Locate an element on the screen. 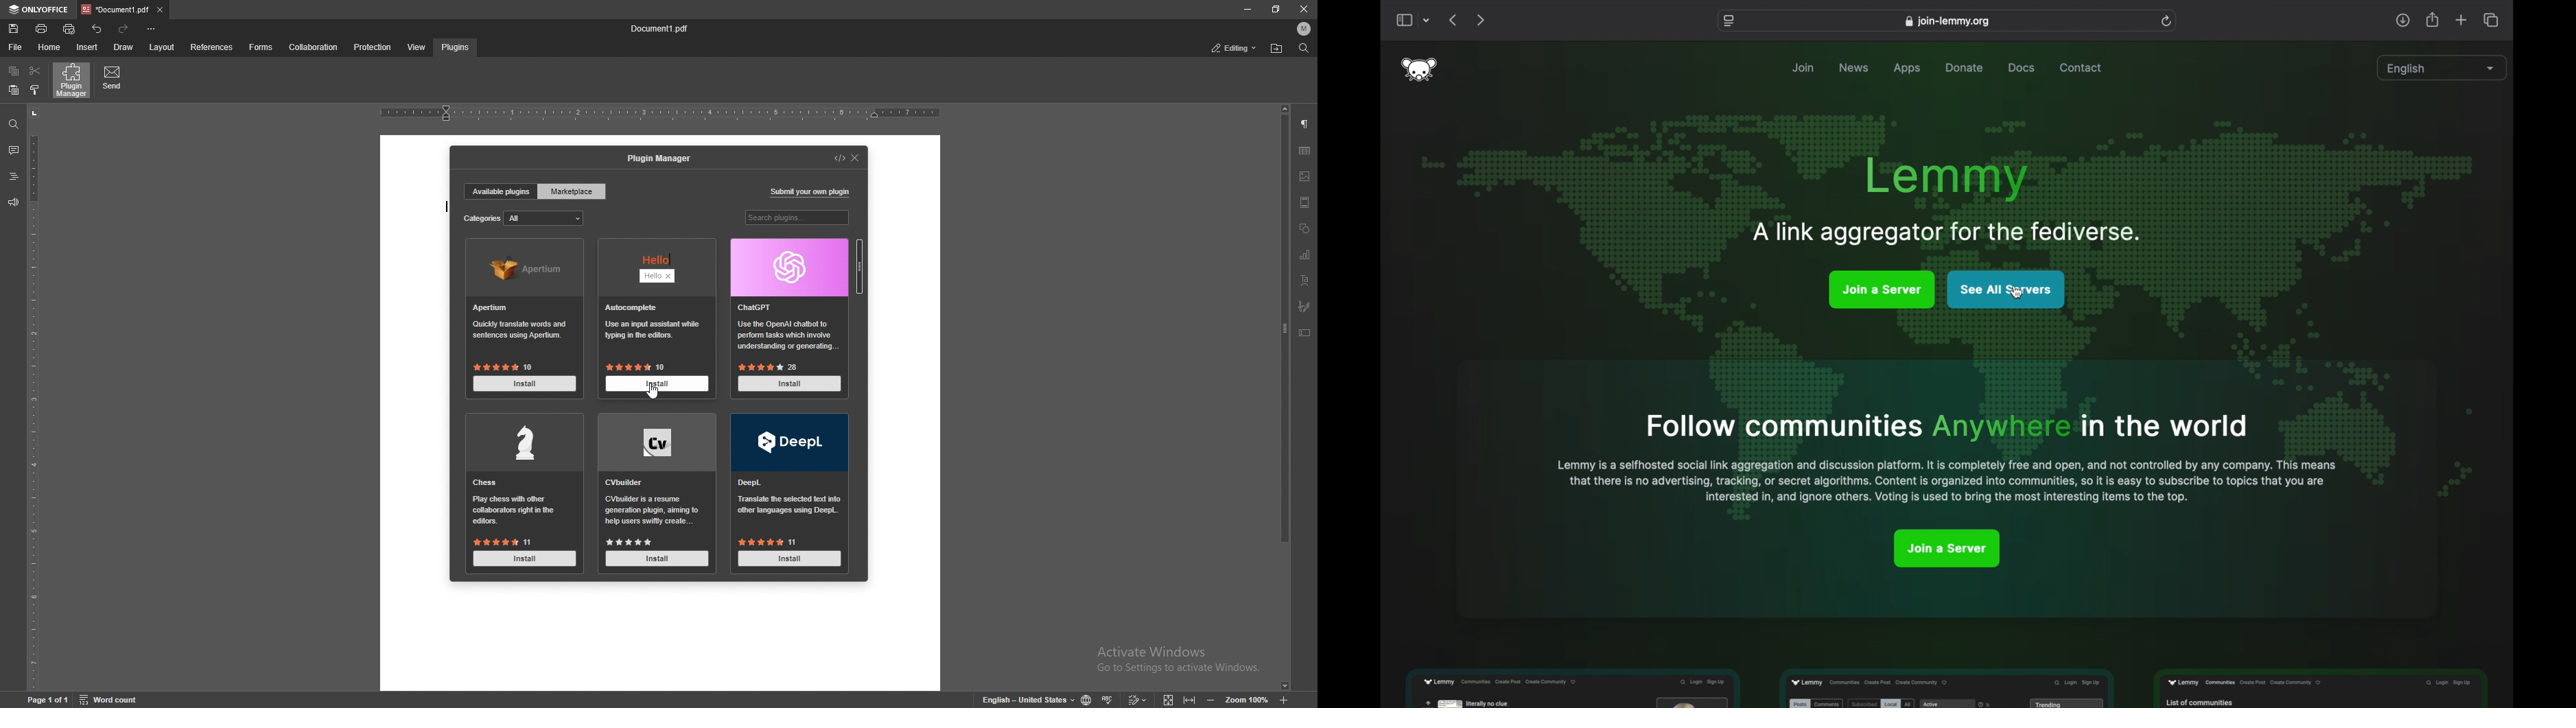 This screenshot has width=2576, height=728. cursor is located at coordinates (656, 394).